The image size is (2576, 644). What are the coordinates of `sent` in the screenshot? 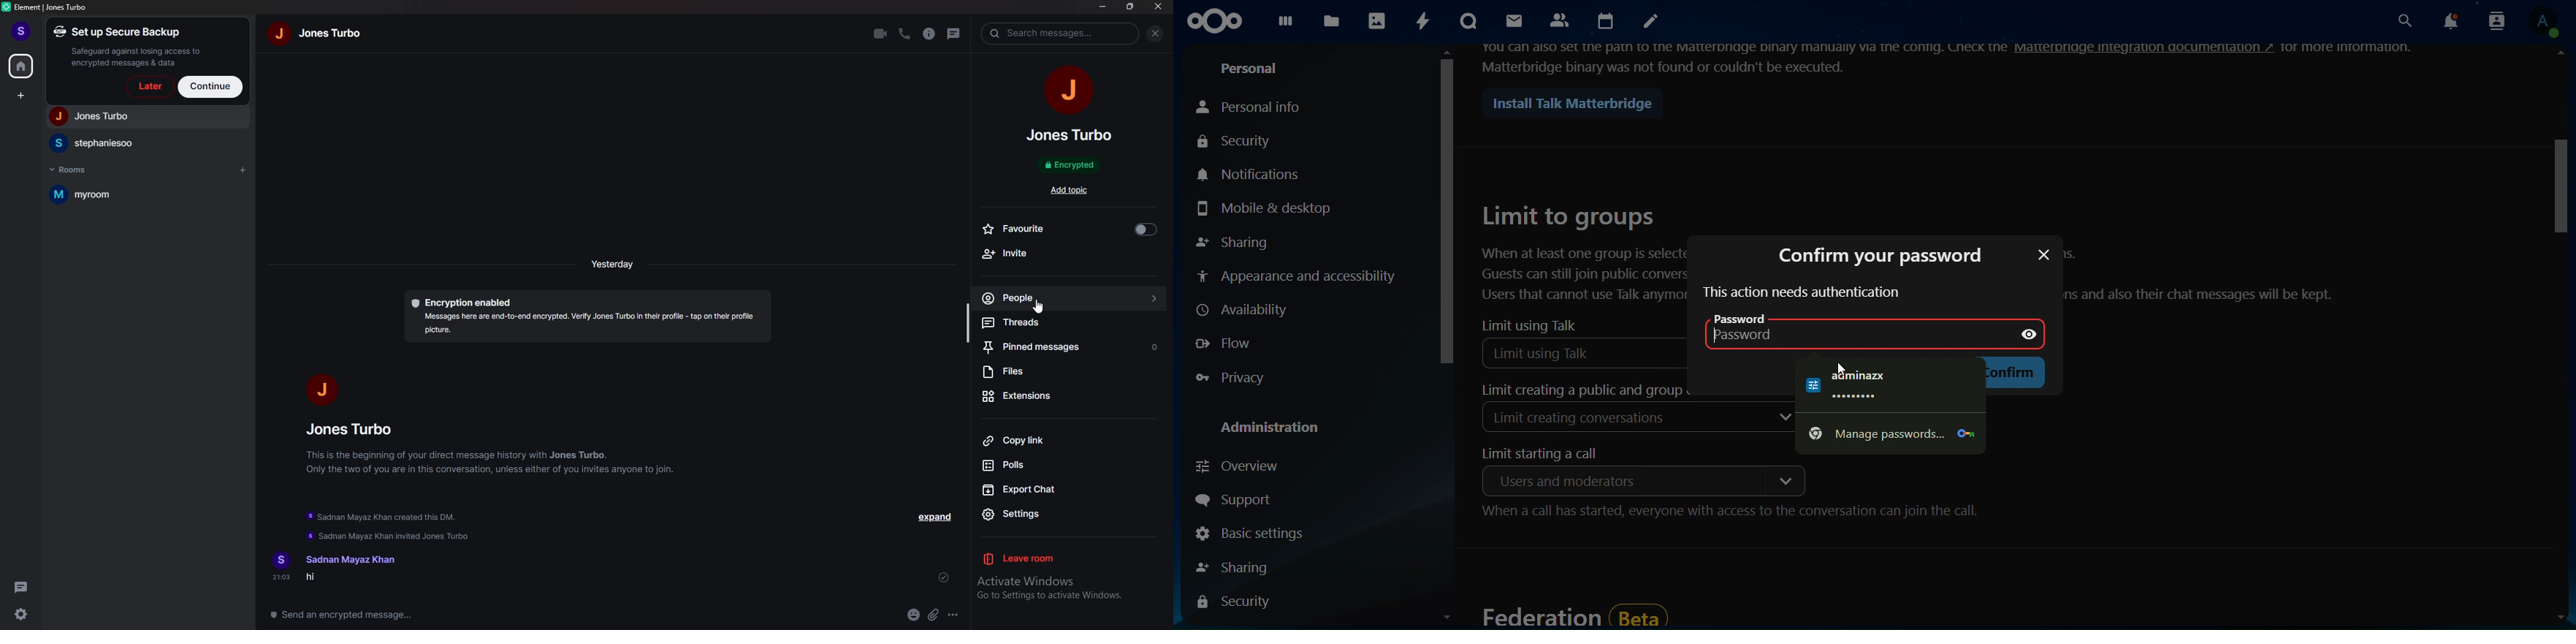 It's located at (944, 577).